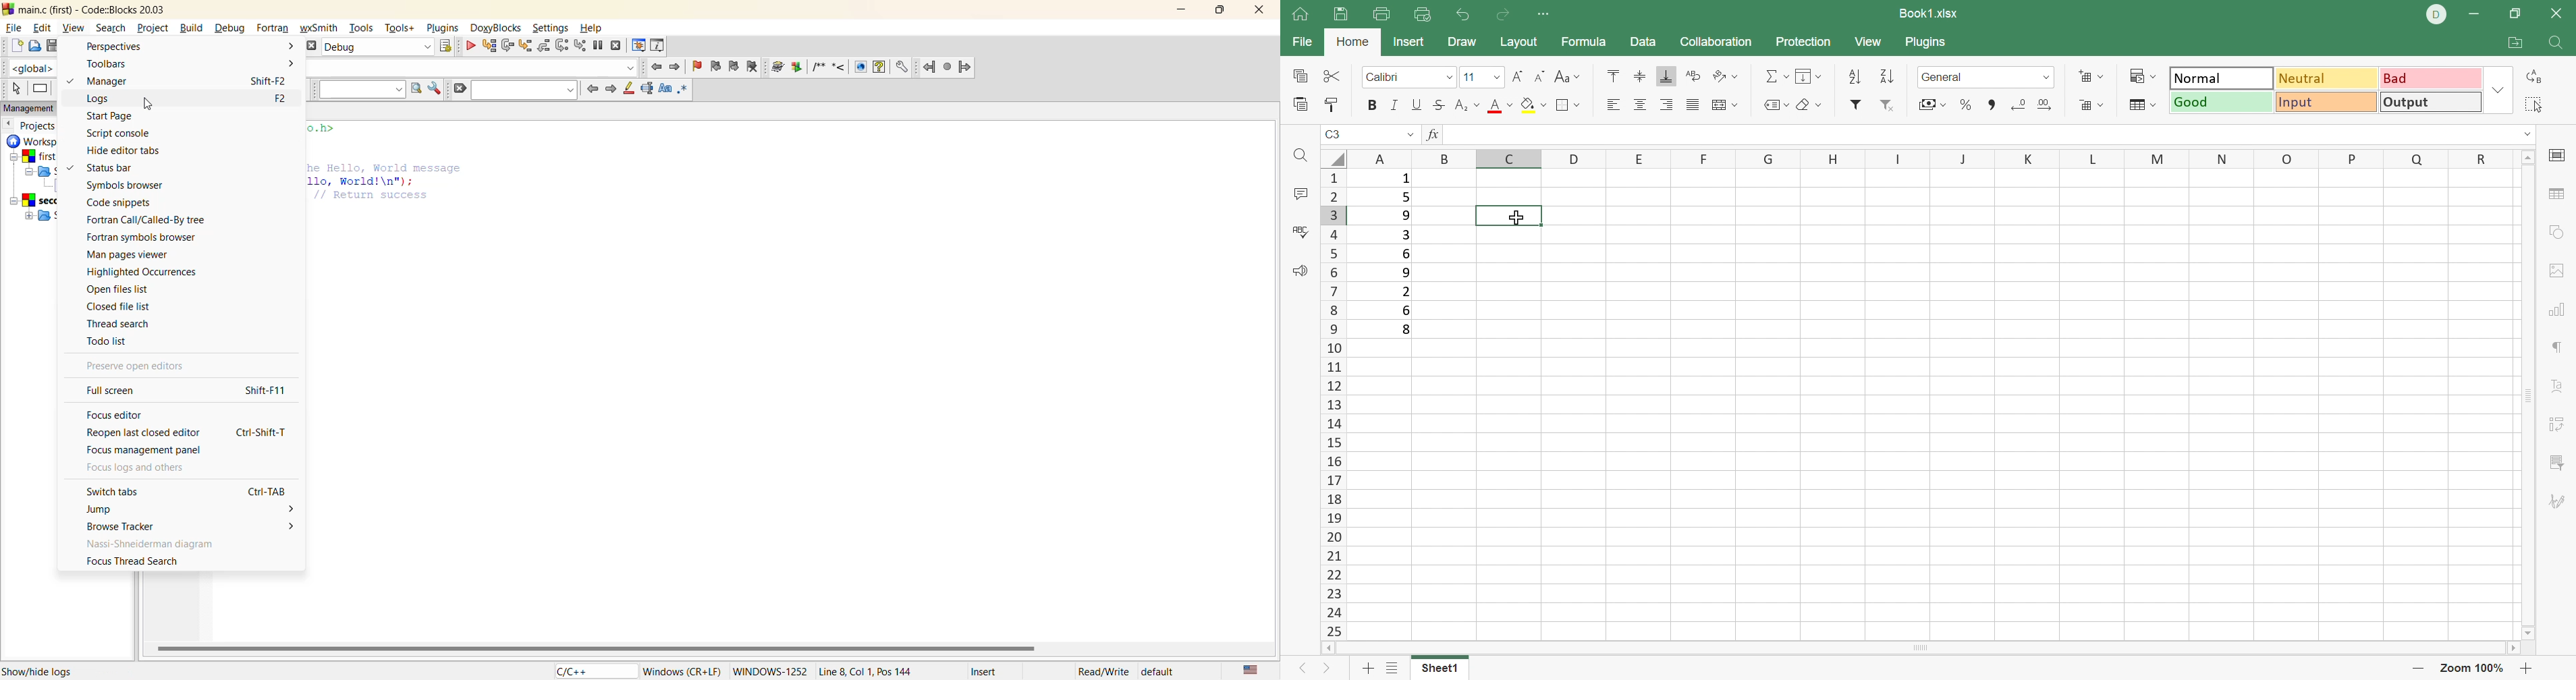 The width and height of the screenshot is (2576, 700). Describe the element at coordinates (1925, 649) in the screenshot. I see `Scroll Bar` at that location.